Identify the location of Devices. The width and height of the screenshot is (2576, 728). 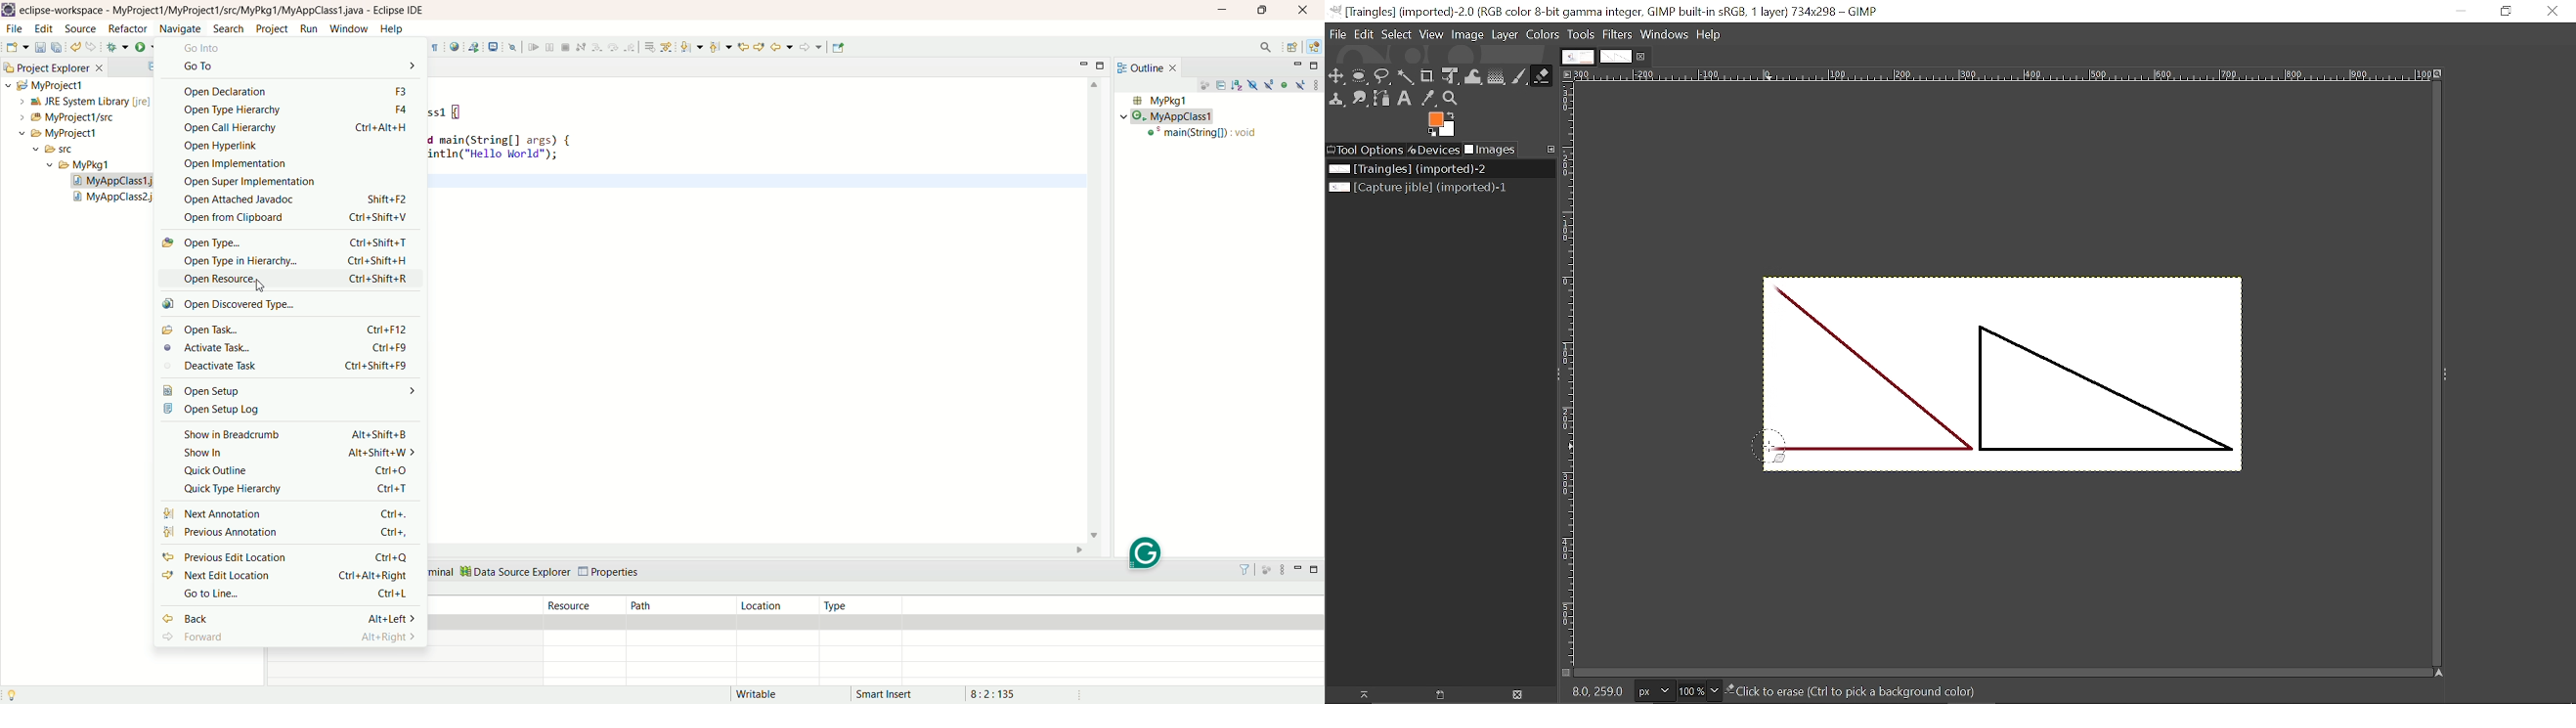
(1433, 150).